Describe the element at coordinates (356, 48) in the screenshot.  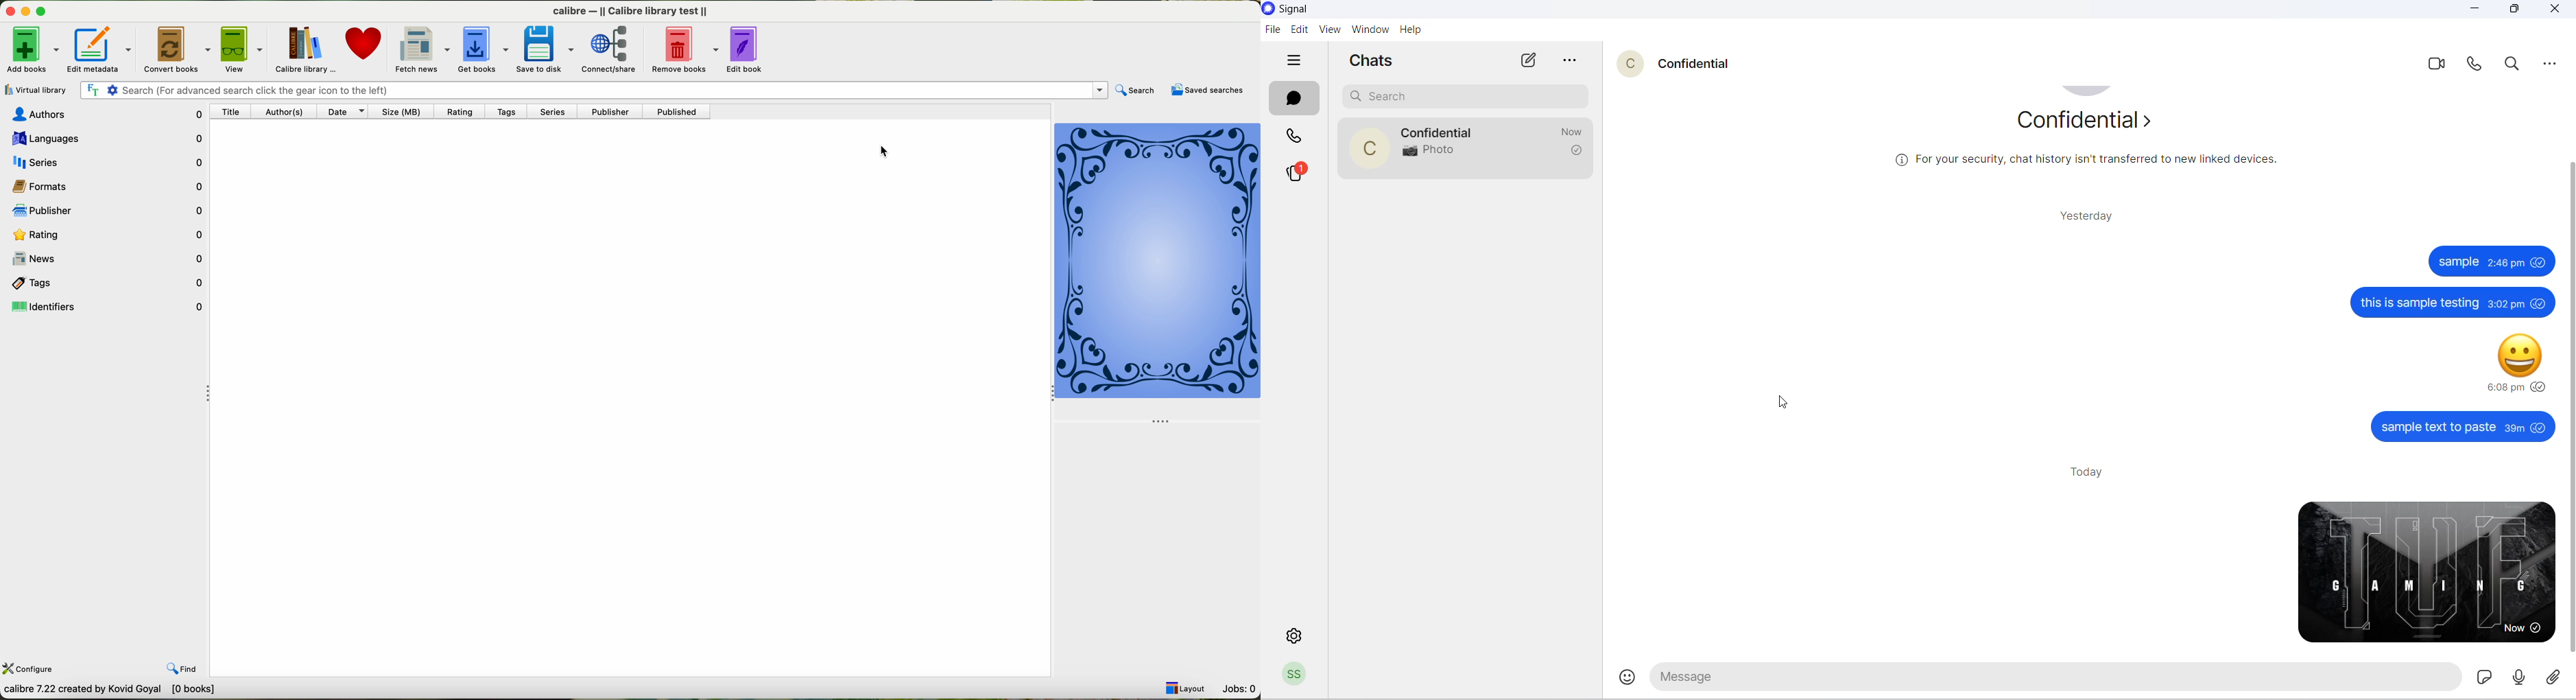
I see `donate` at that location.